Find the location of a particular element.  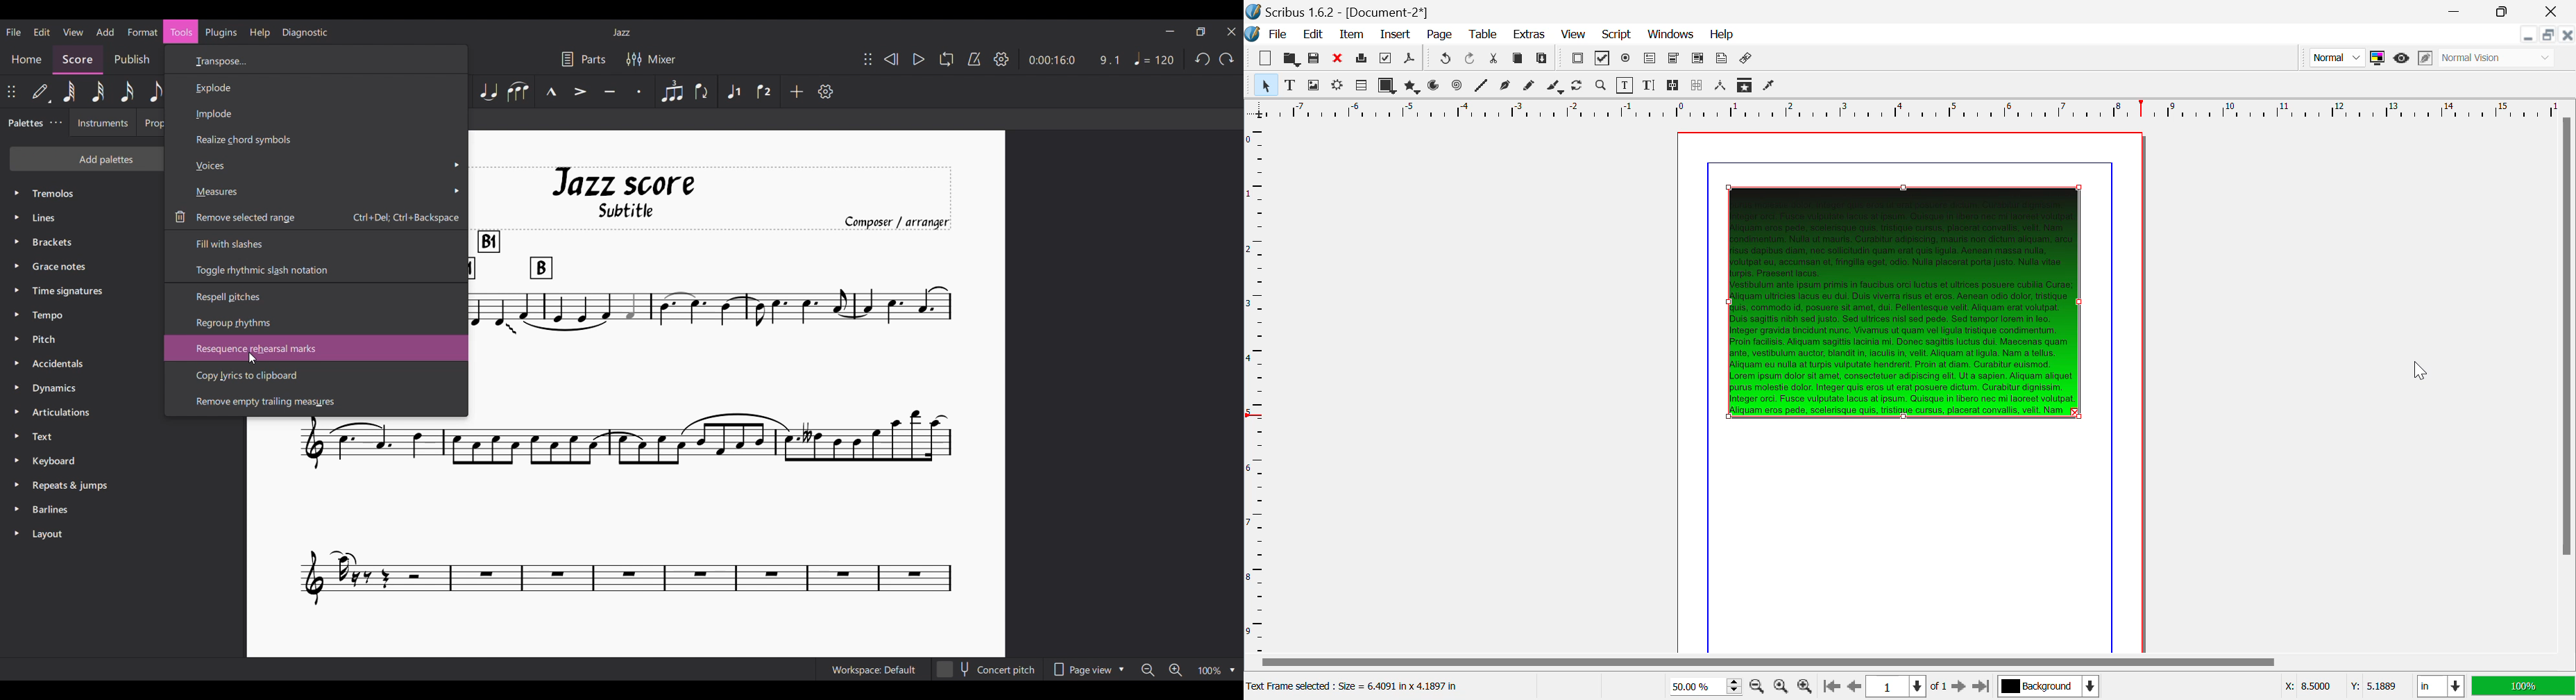

Discard is located at coordinates (1338, 58).